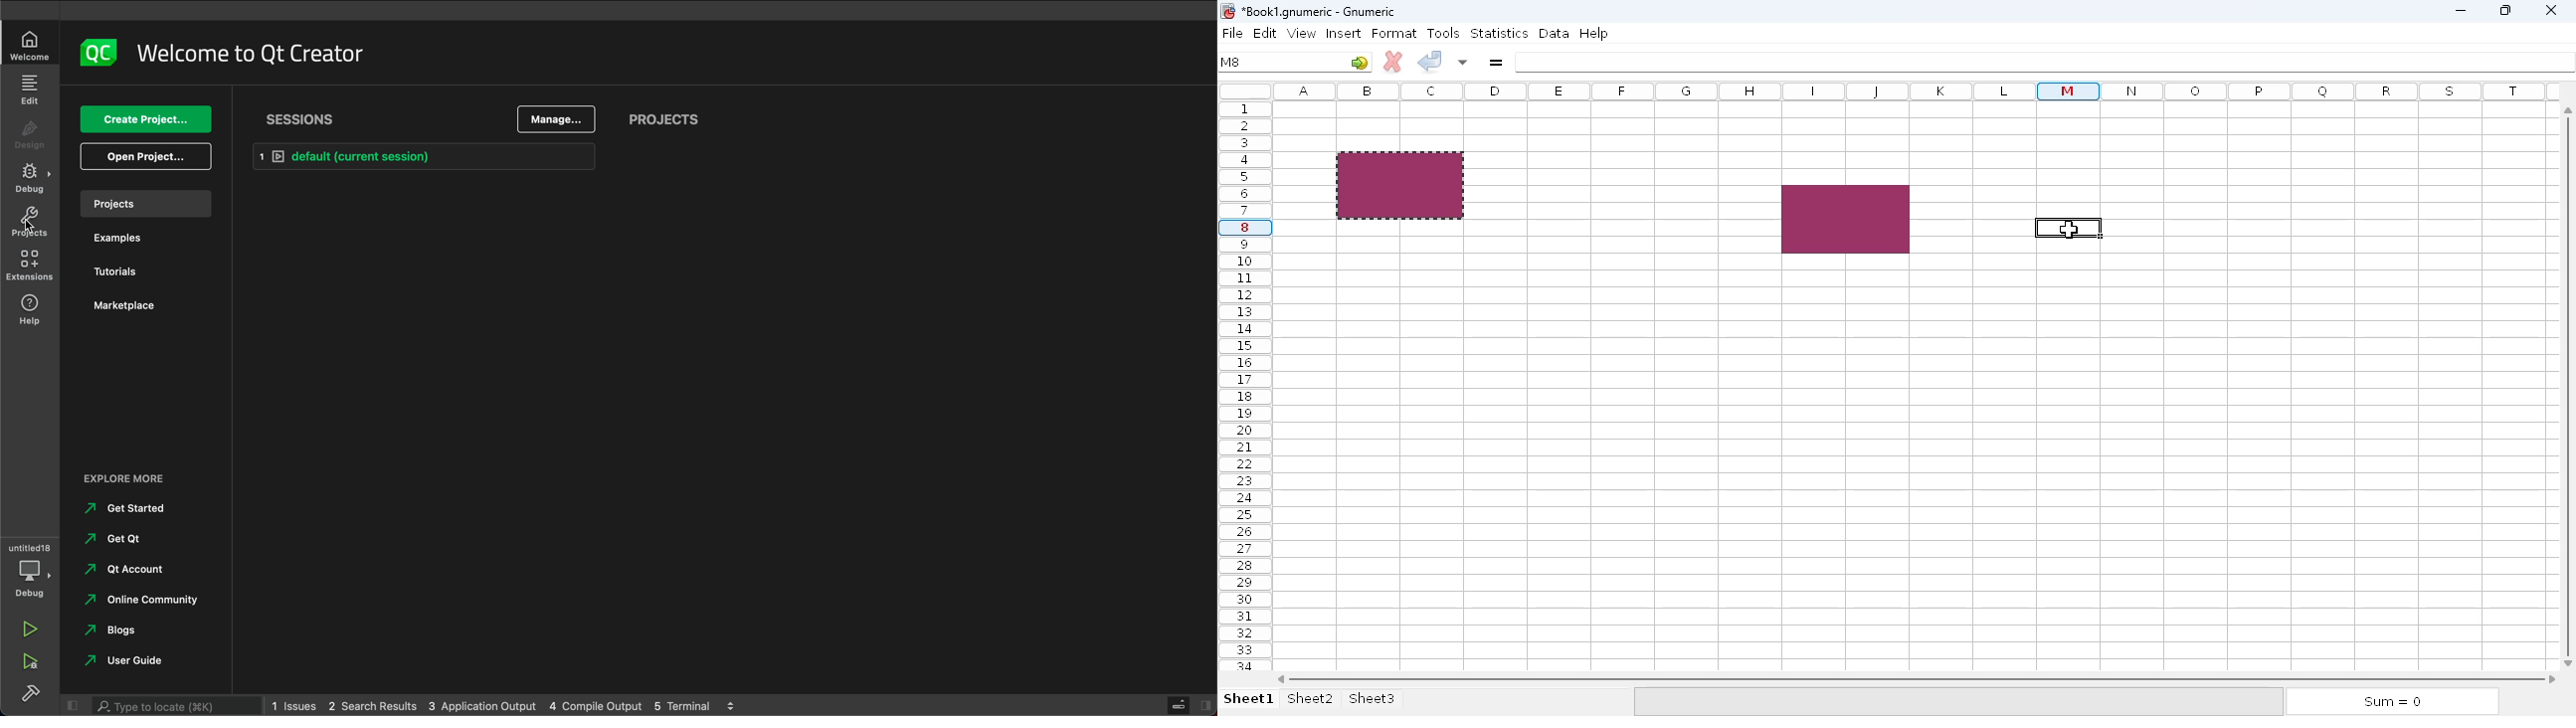 The height and width of the screenshot is (728, 2576). Describe the element at coordinates (1232, 33) in the screenshot. I see `file` at that location.